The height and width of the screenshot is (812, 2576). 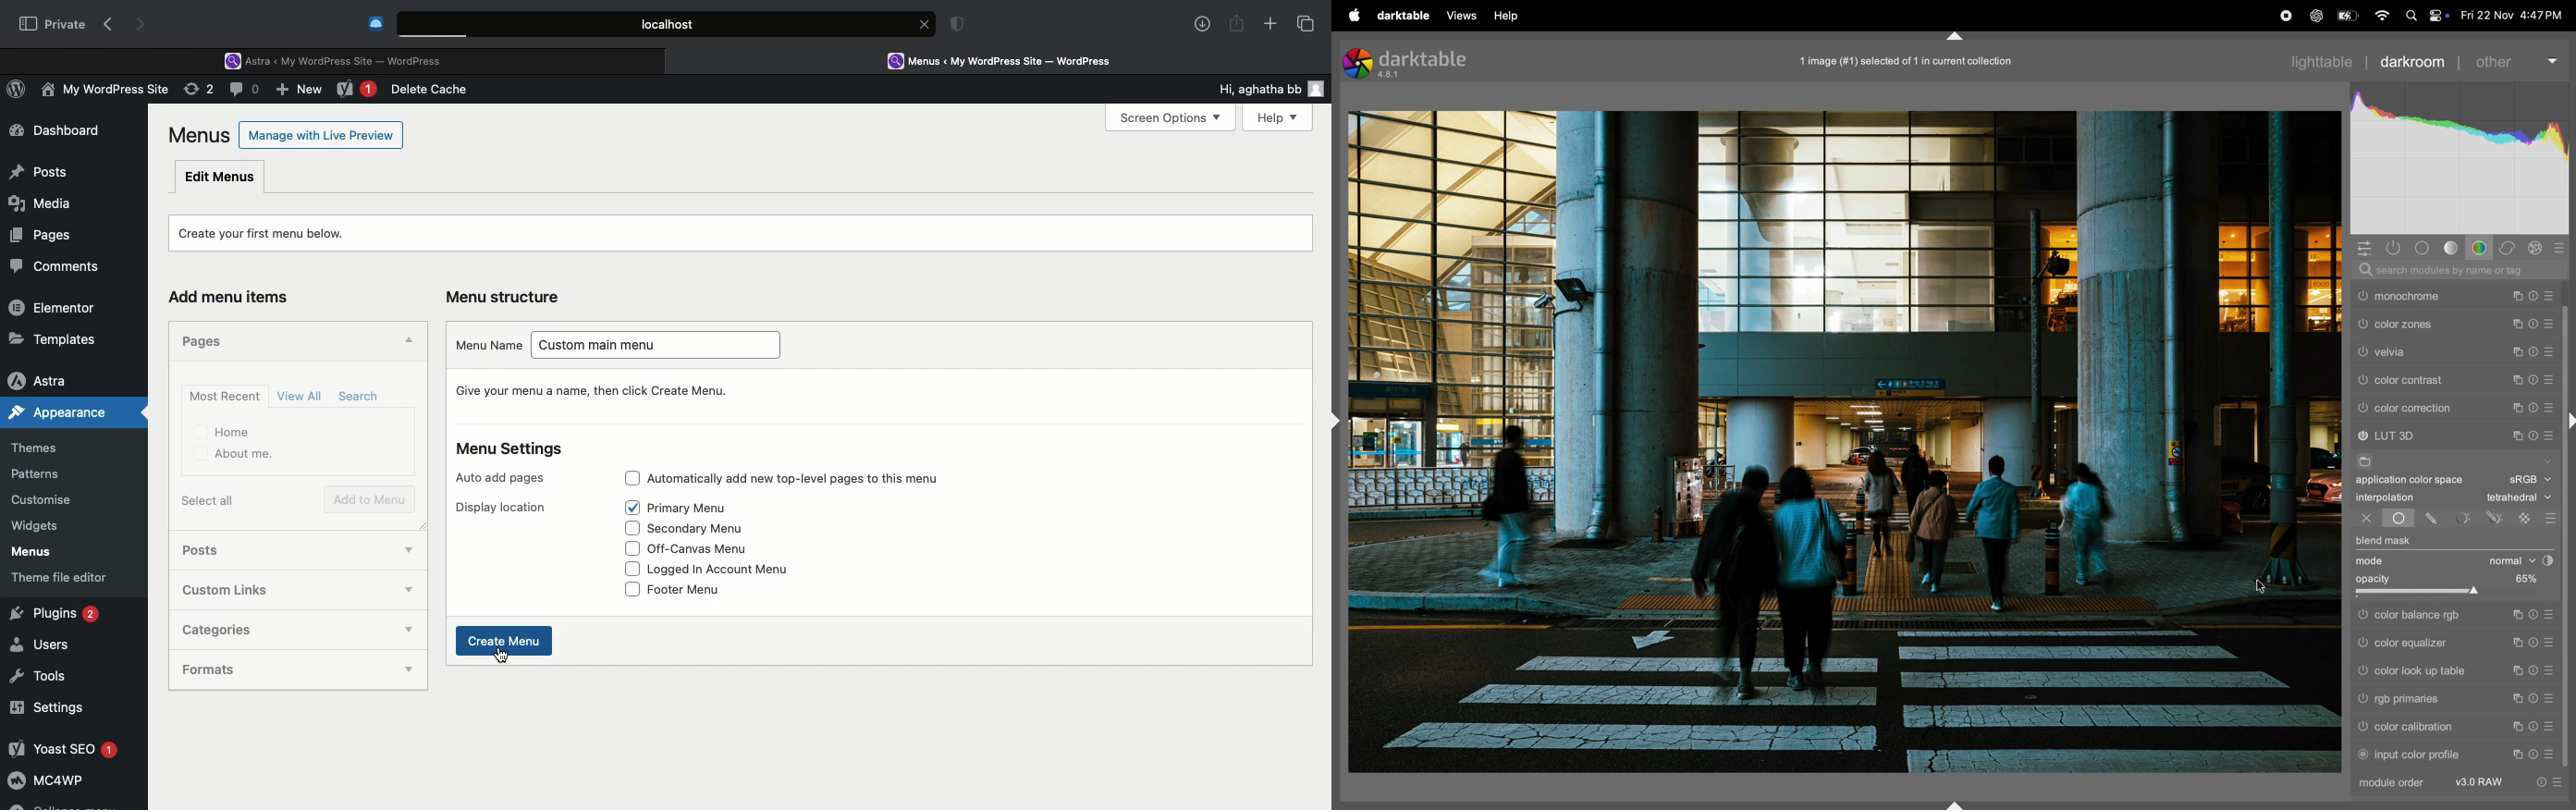 What do you see at coordinates (1404, 14) in the screenshot?
I see `darktable` at bounding box center [1404, 14].